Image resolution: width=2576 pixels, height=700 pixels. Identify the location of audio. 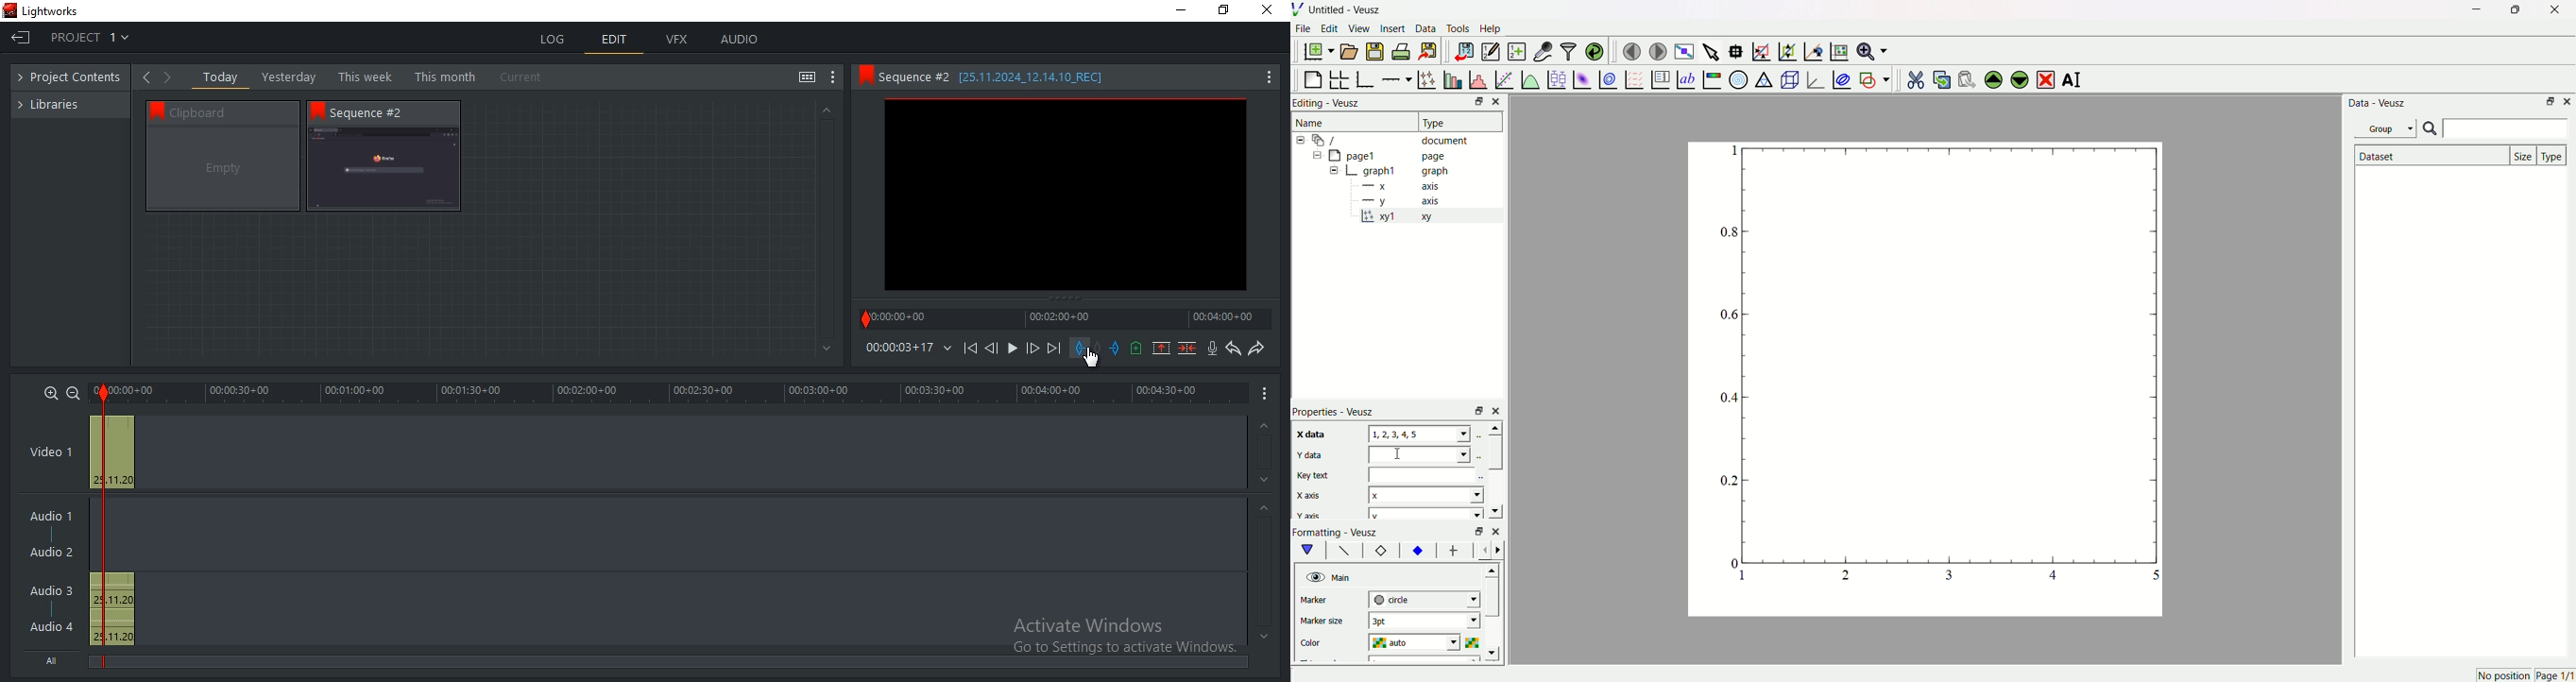
(739, 39).